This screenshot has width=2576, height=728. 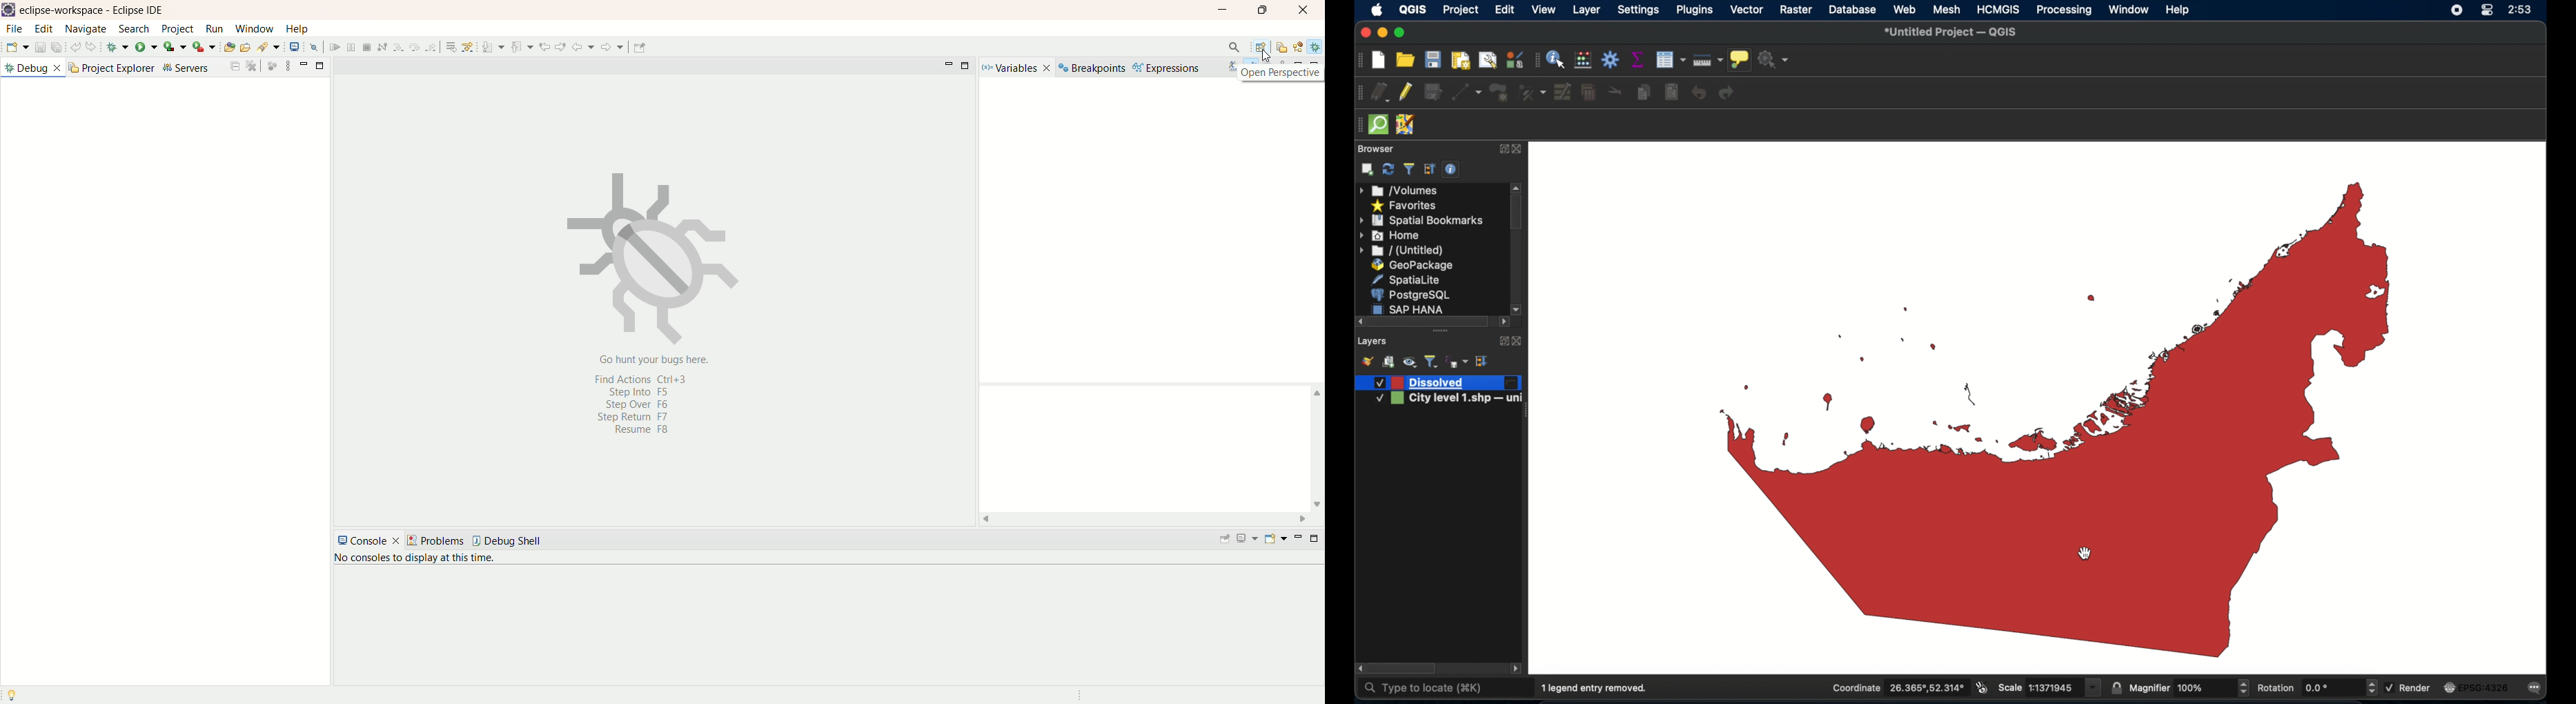 What do you see at coordinates (1587, 11) in the screenshot?
I see `layer` at bounding box center [1587, 11].